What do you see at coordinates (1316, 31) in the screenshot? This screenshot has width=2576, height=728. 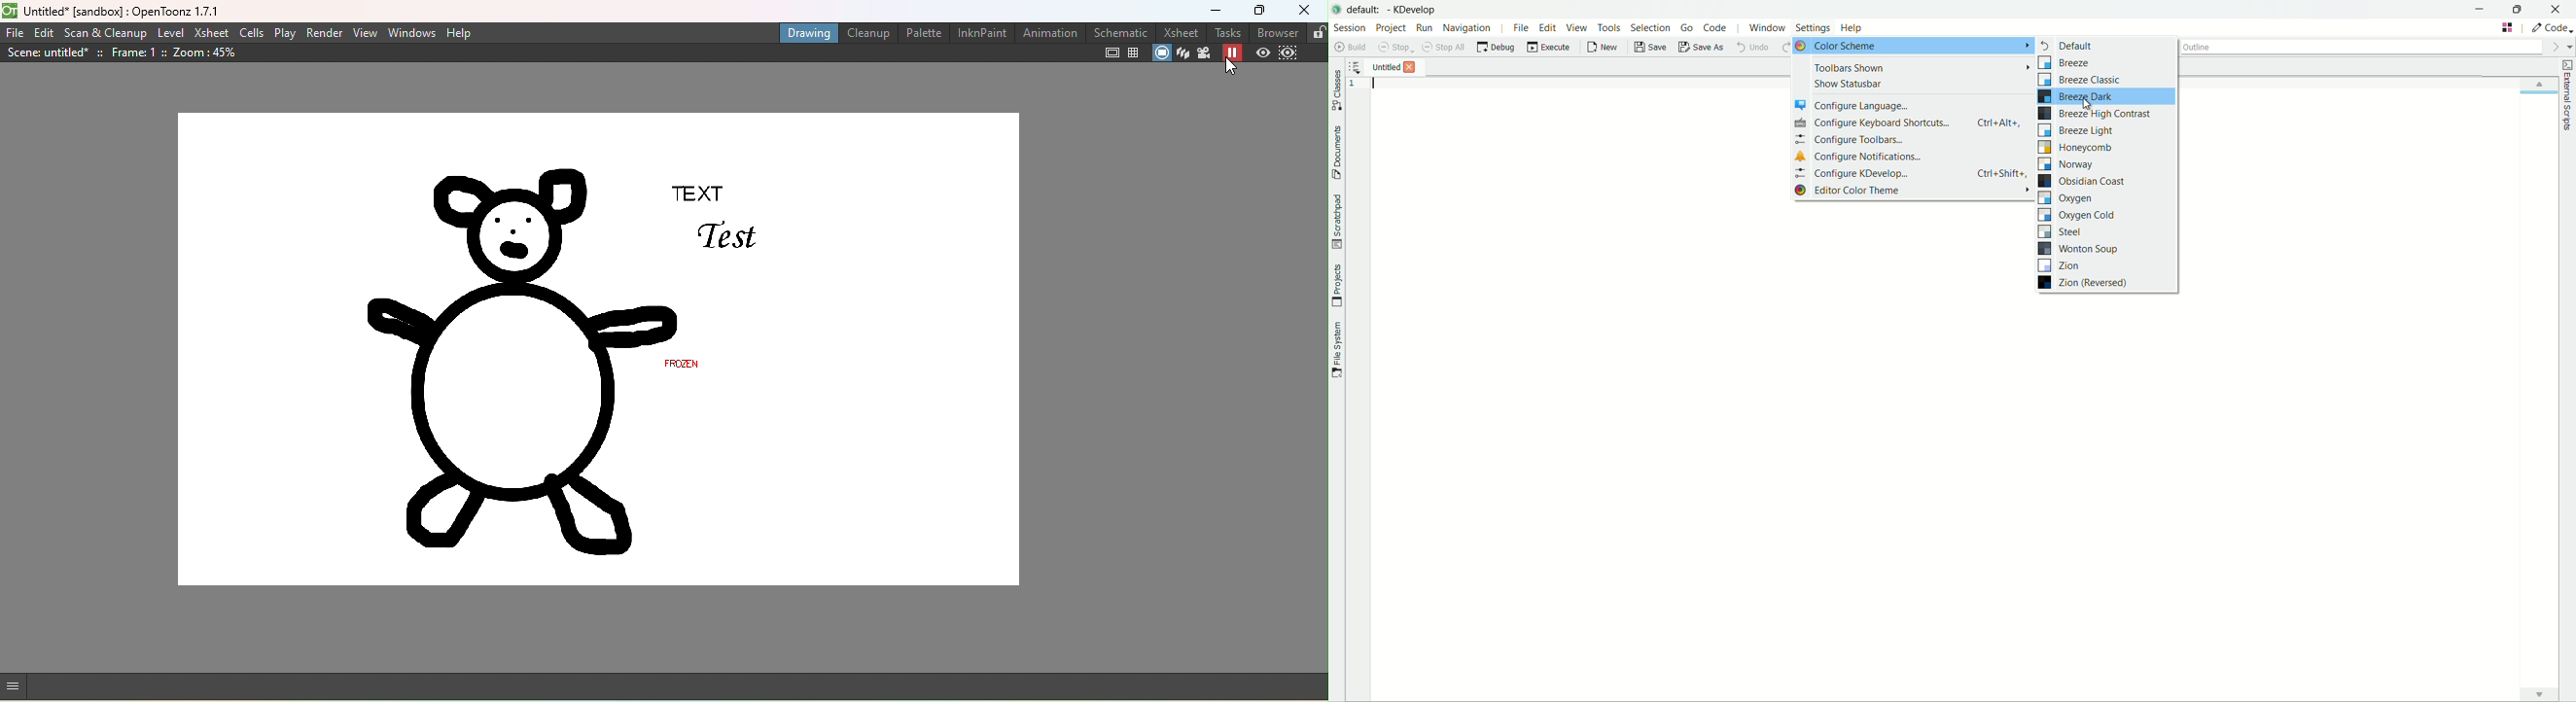 I see `Lock rooms tab` at bounding box center [1316, 31].